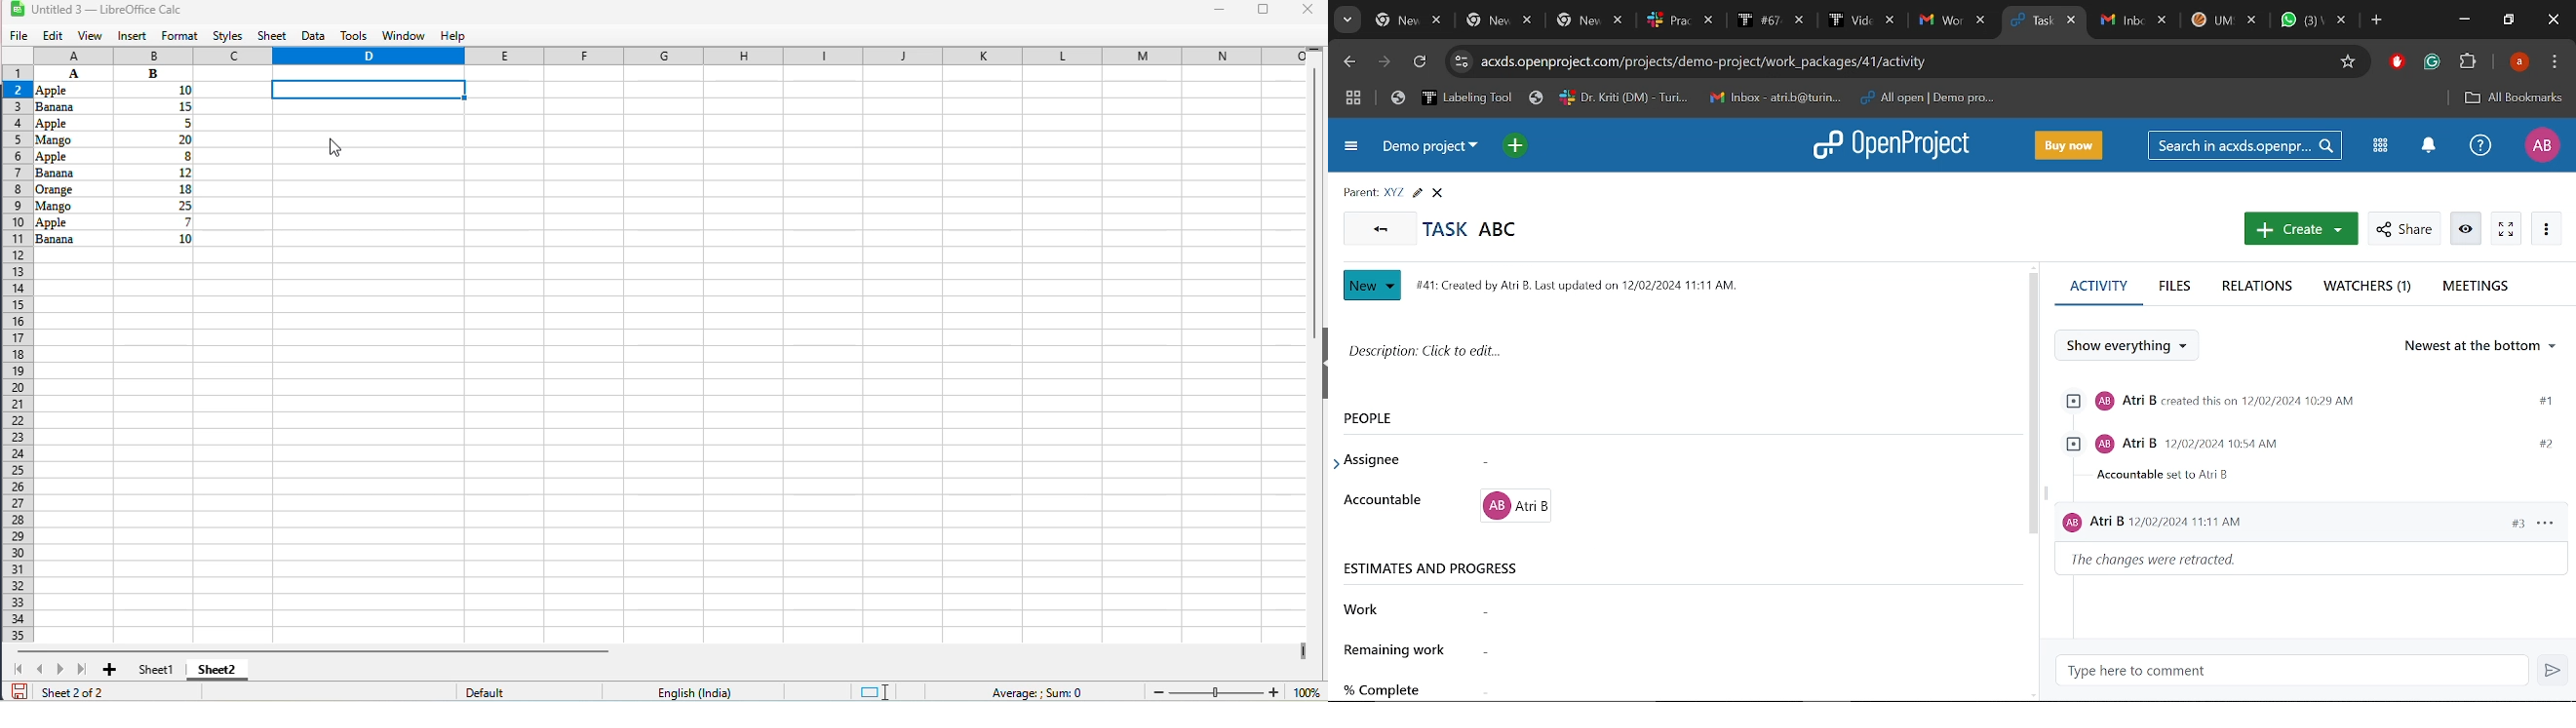 The width and height of the screenshot is (2576, 728). What do you see at coordinates (314, 651) in the screenshot?
I see `horizontal scroll bar` at bounding box center [314, 651].